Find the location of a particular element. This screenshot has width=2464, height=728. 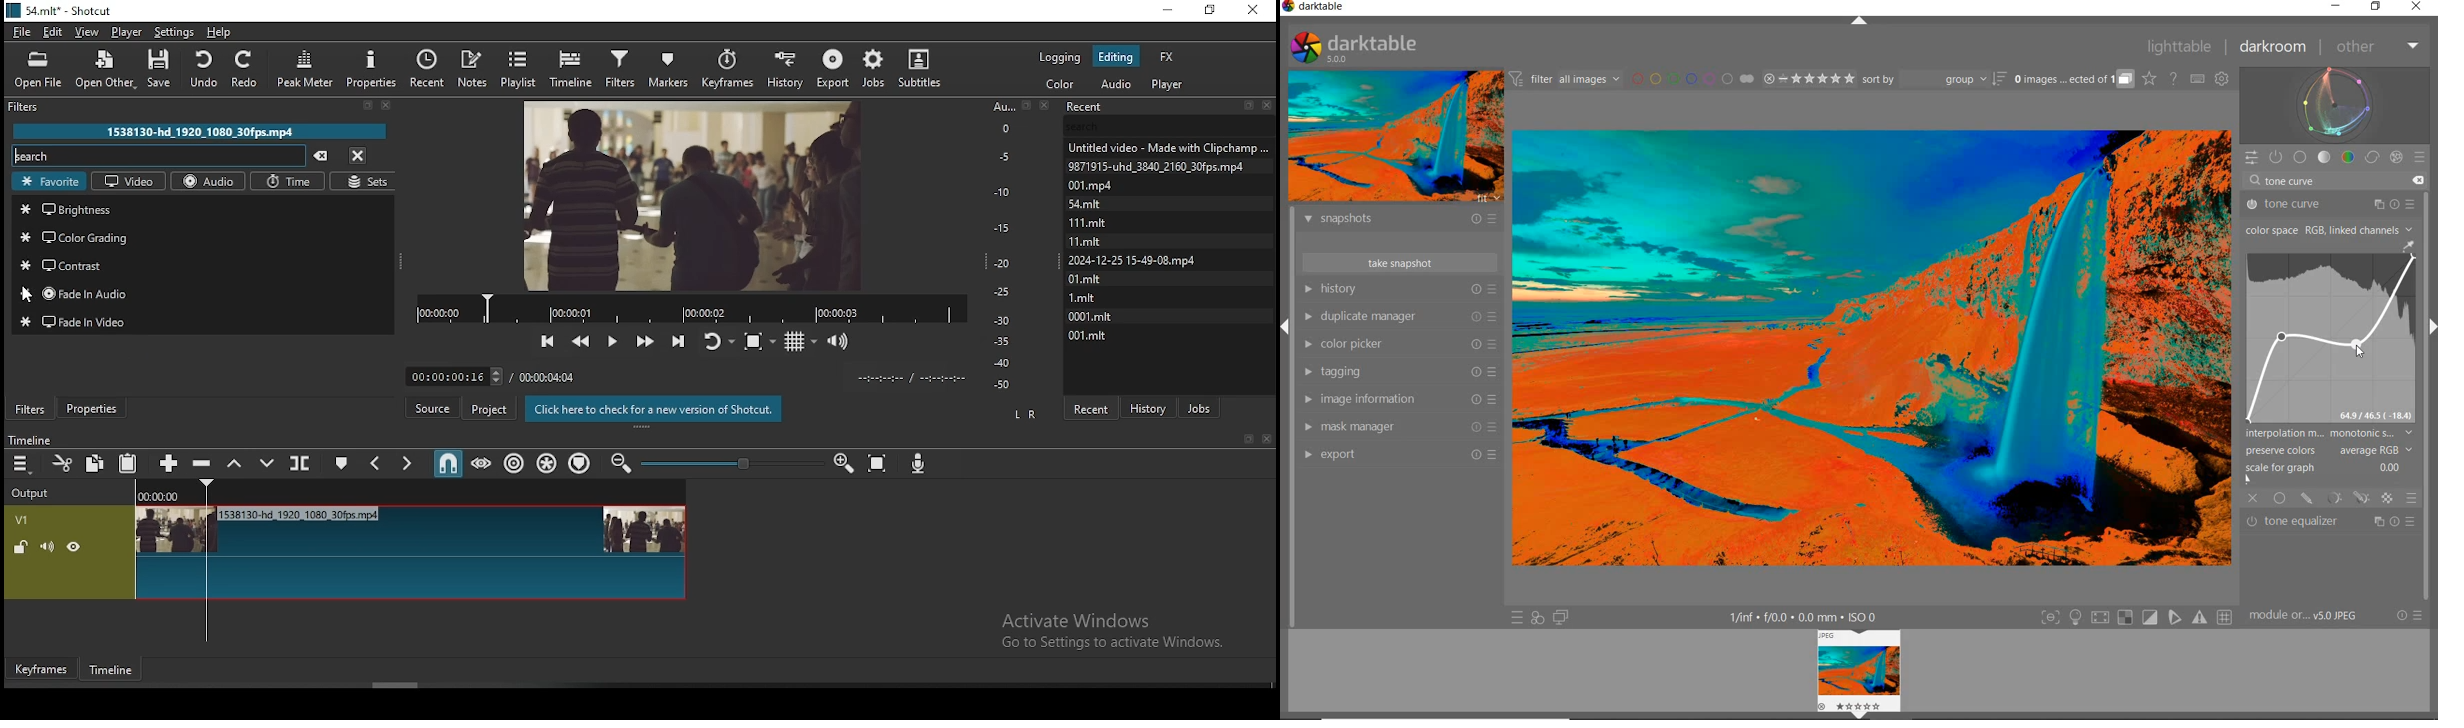

skip to the previous point is located at coordinates (546, 340).